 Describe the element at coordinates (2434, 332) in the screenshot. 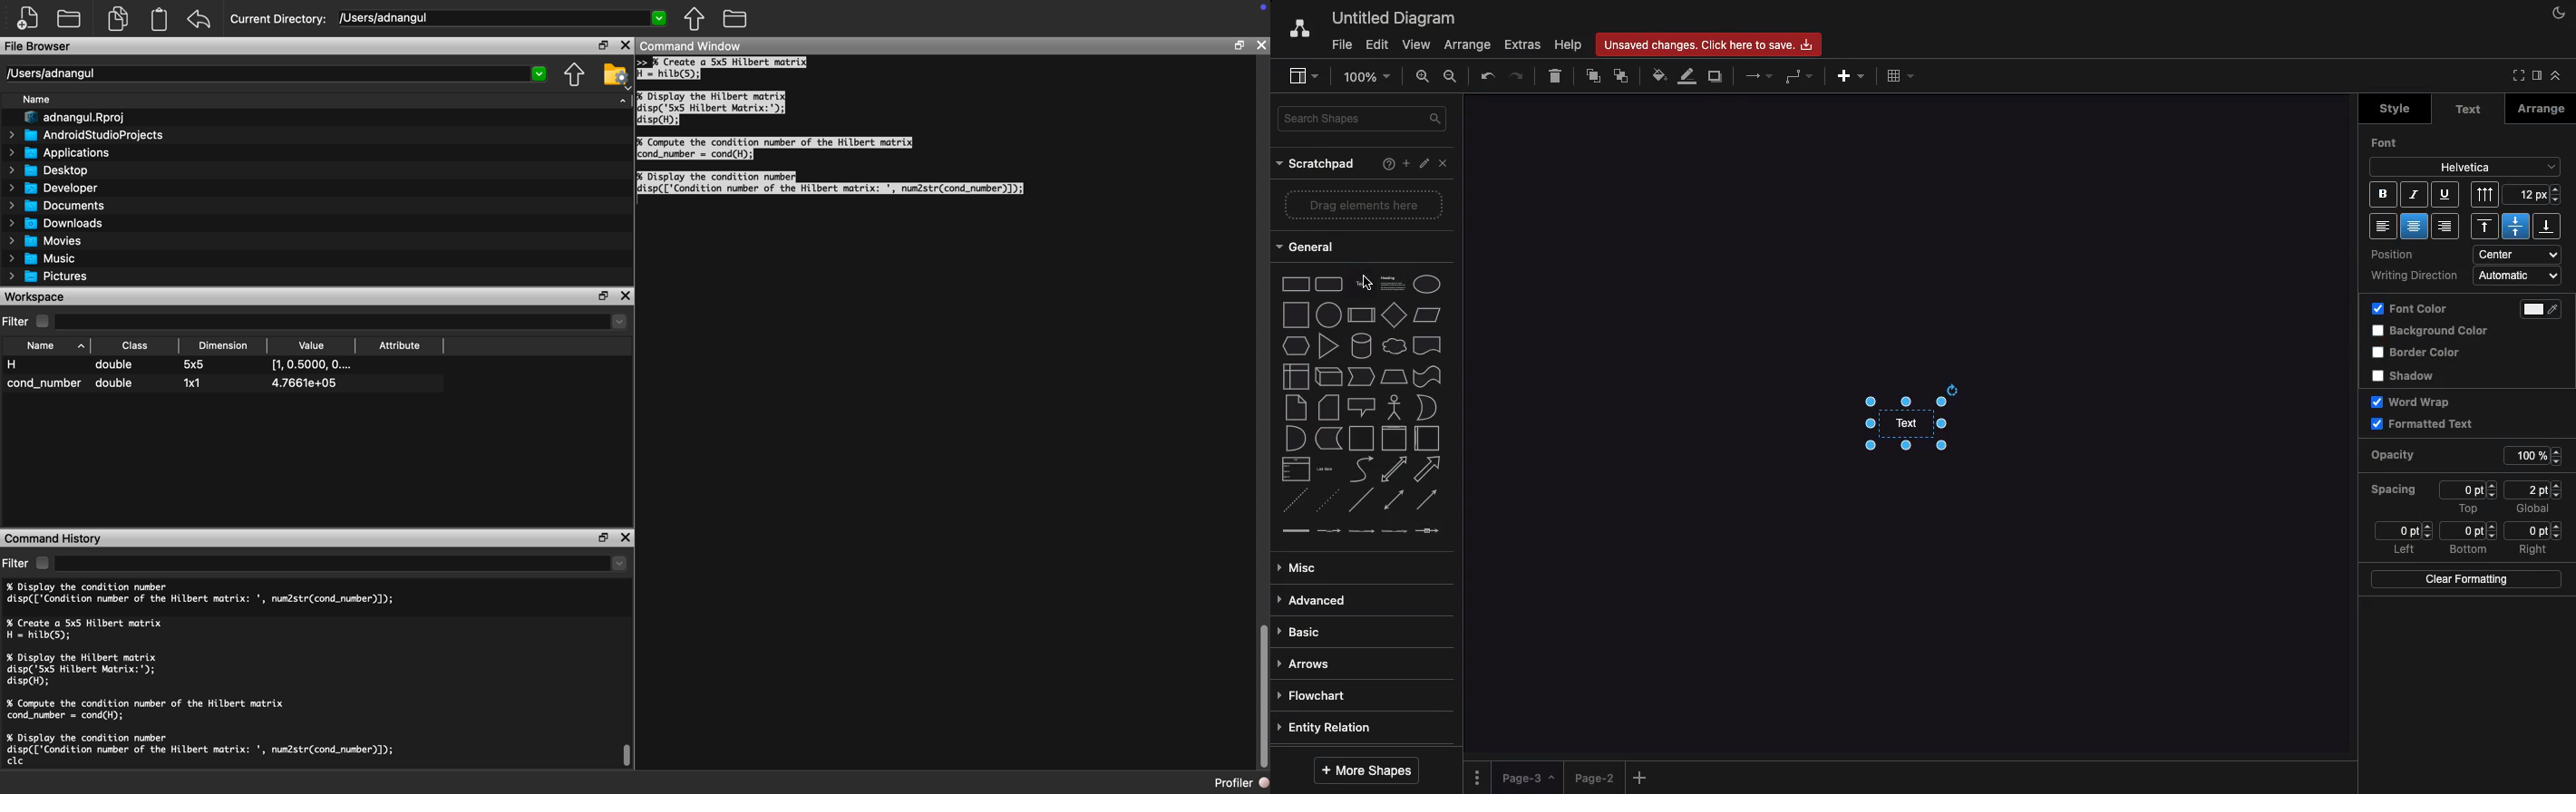

I see `Background color` at that location.